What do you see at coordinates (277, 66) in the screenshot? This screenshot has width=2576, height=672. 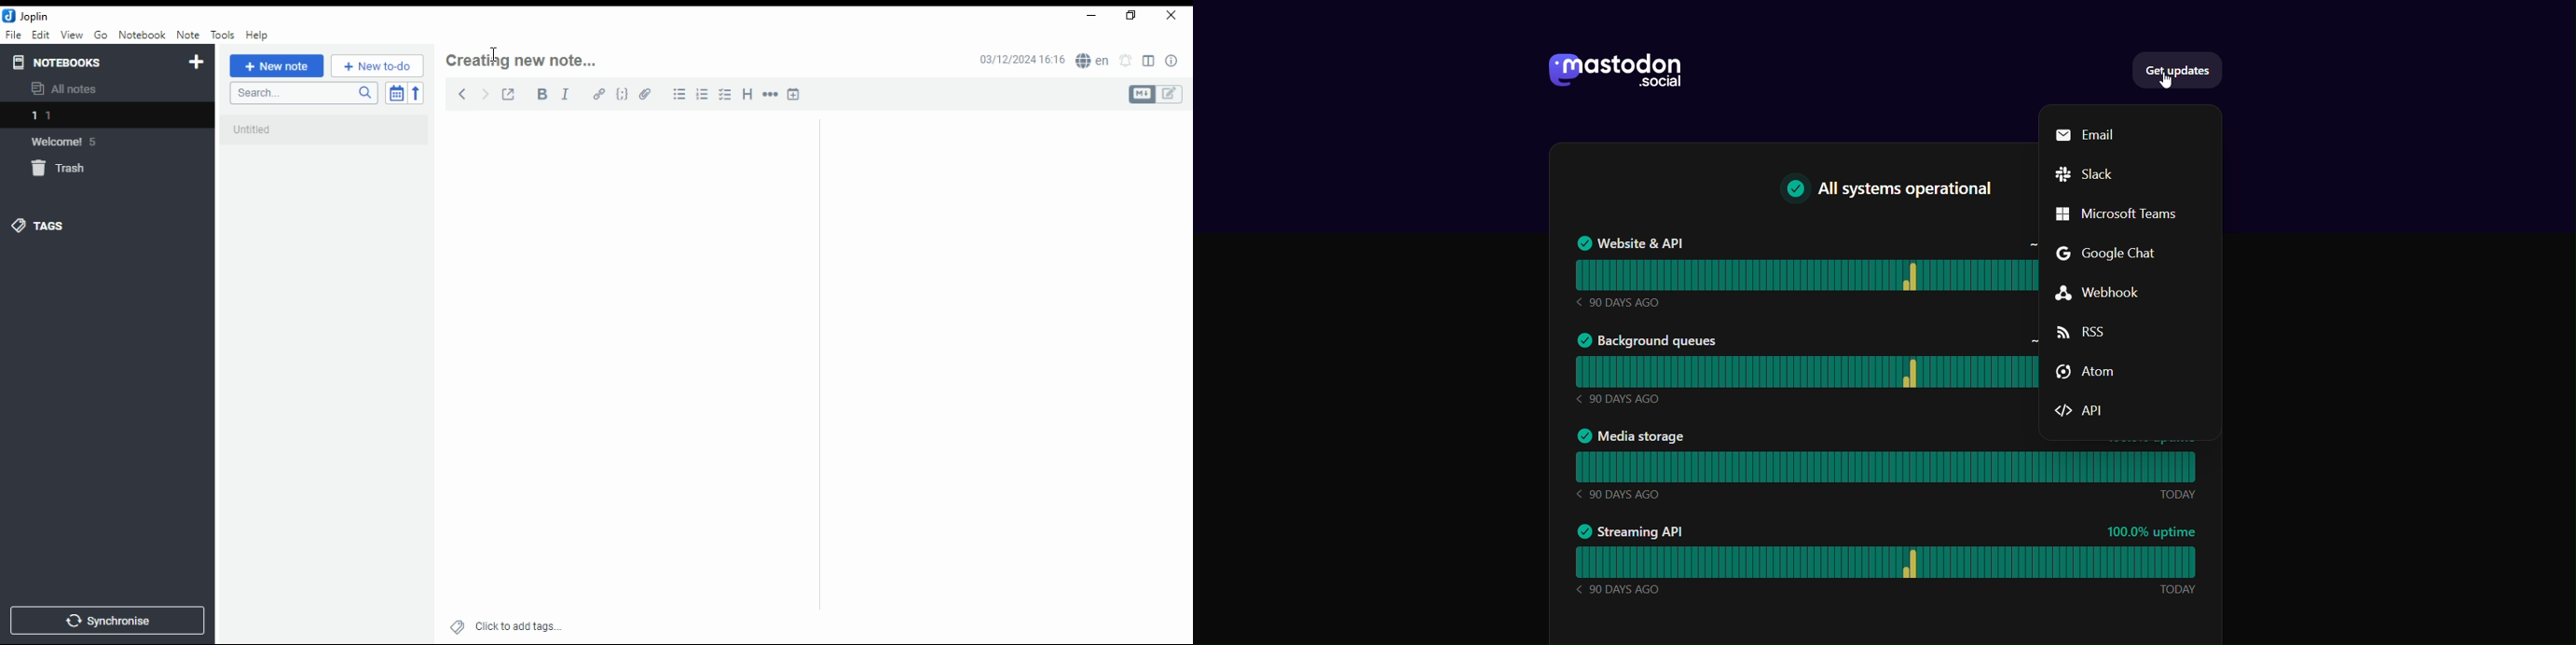 I see `new note` at bounding box center [277, 66].